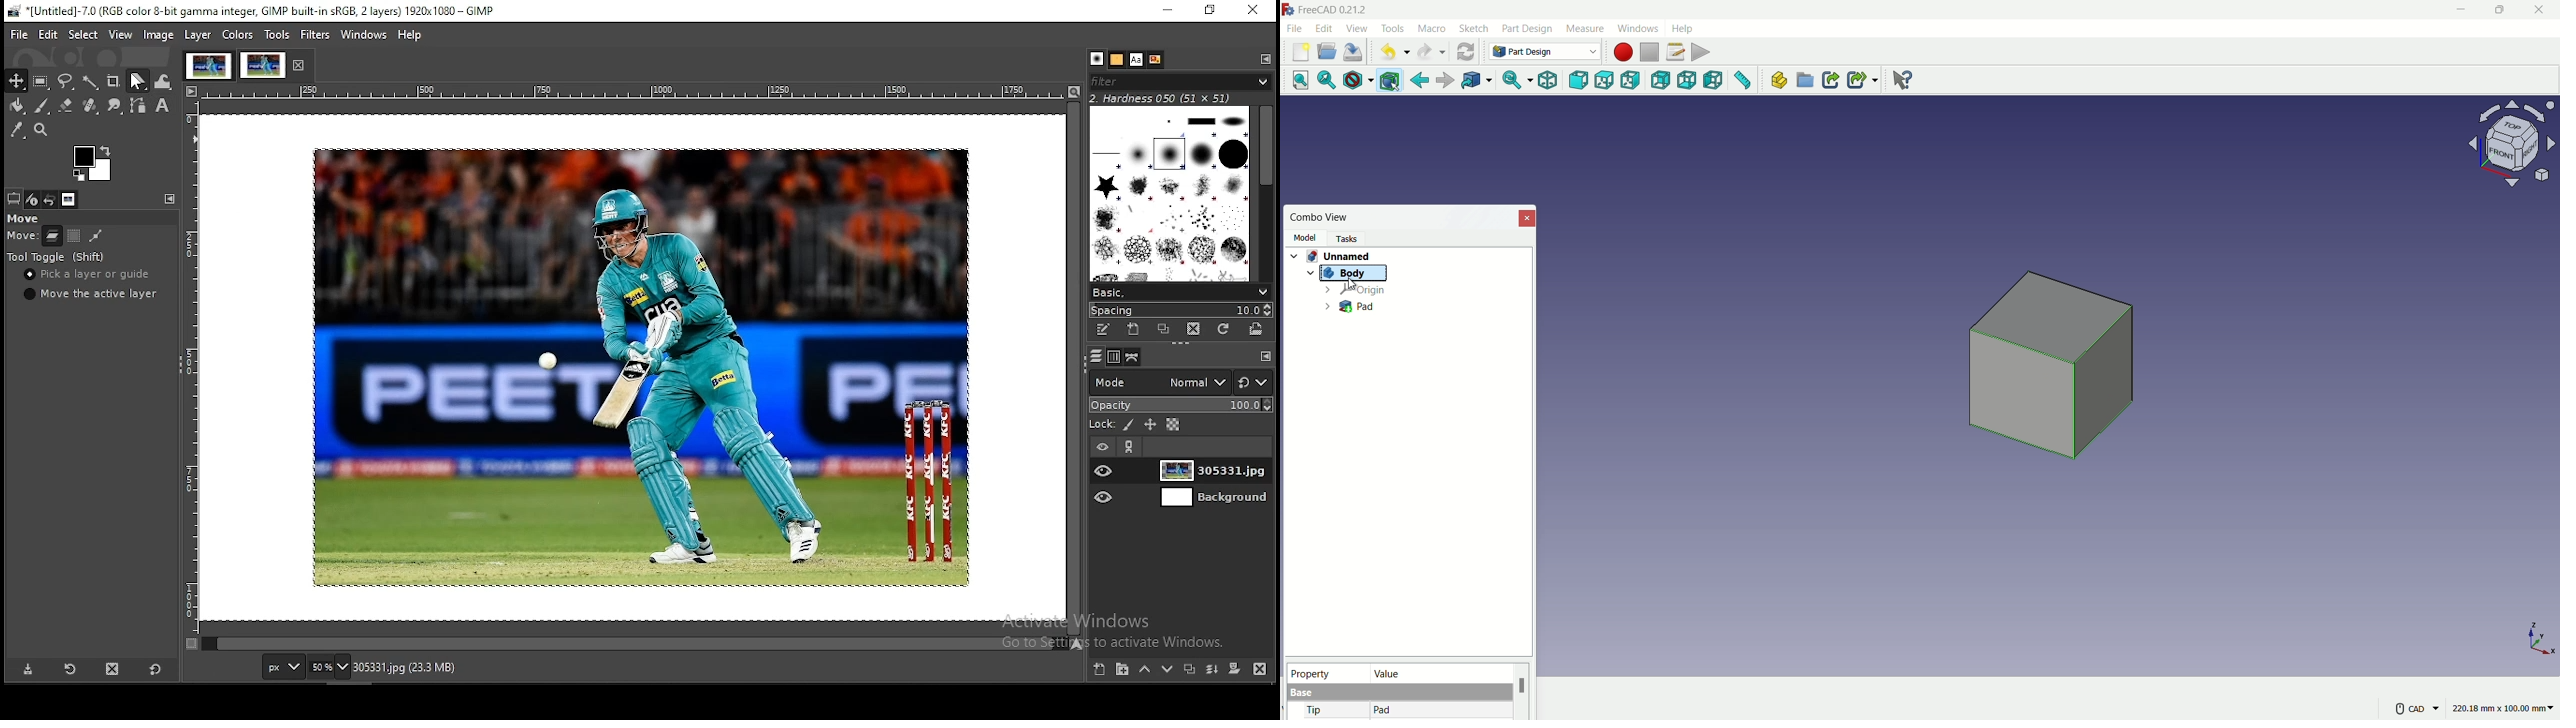  I want to click on select, so click(83, 33).